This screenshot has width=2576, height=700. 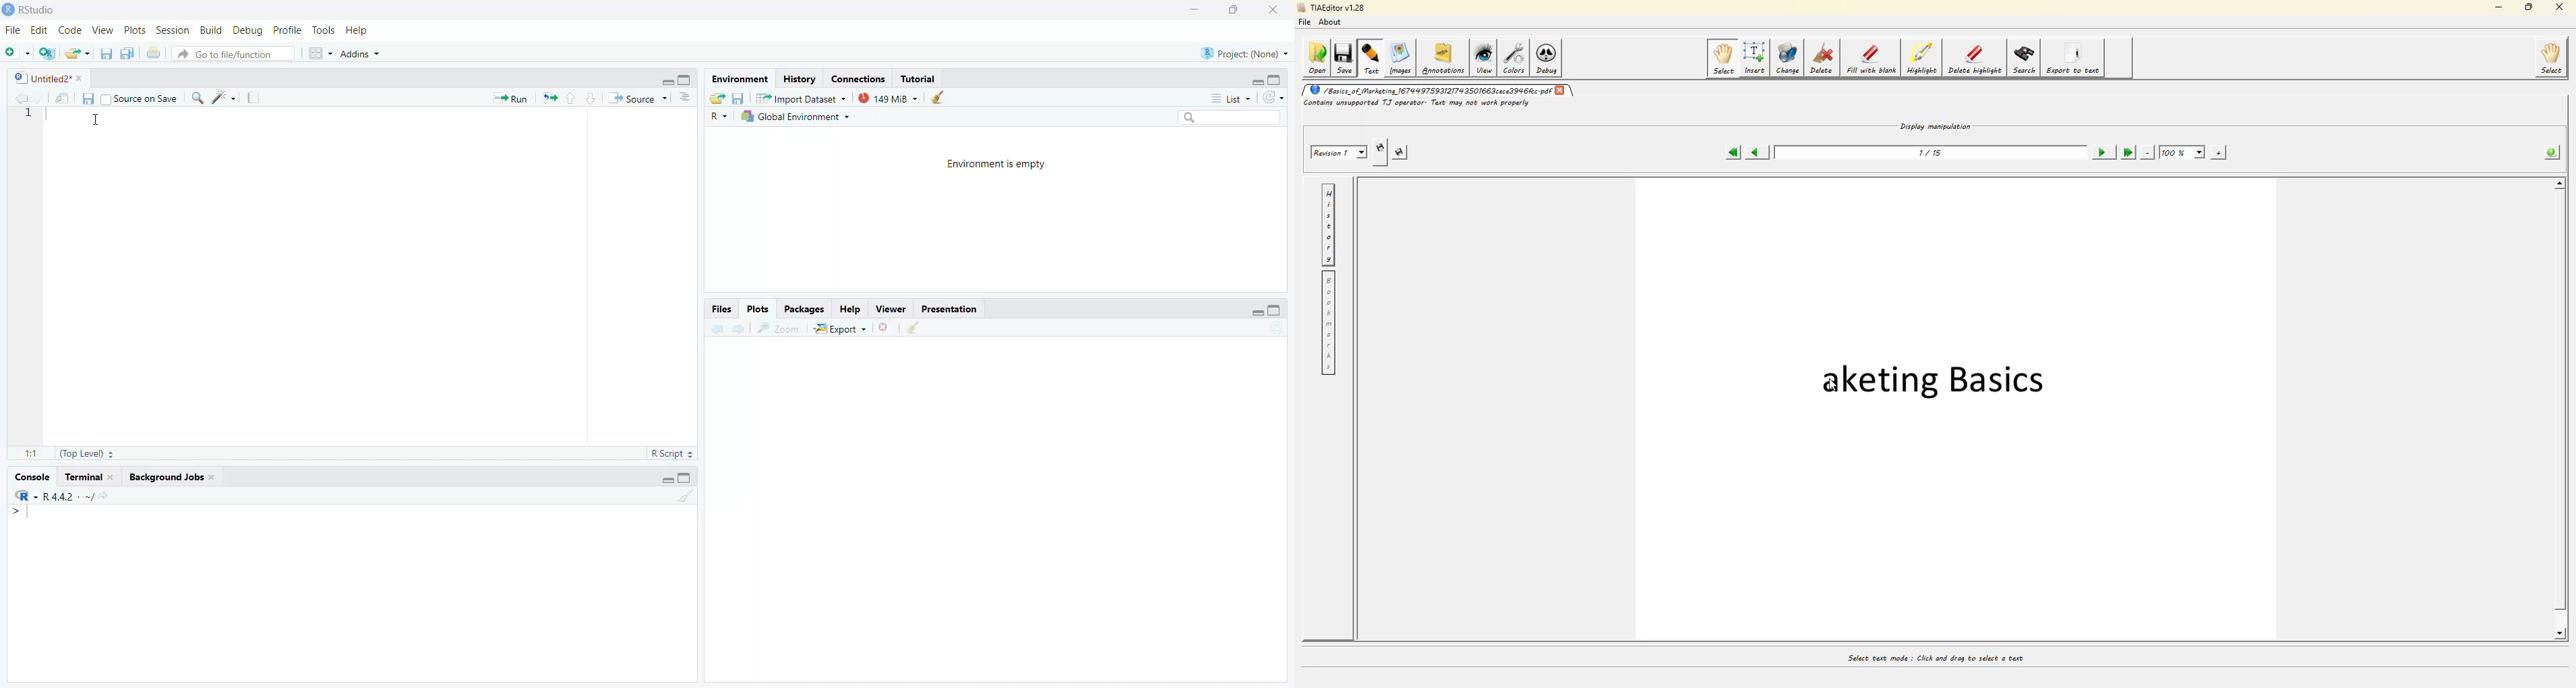 I want to click on Packages, so click(x=807, y=307).